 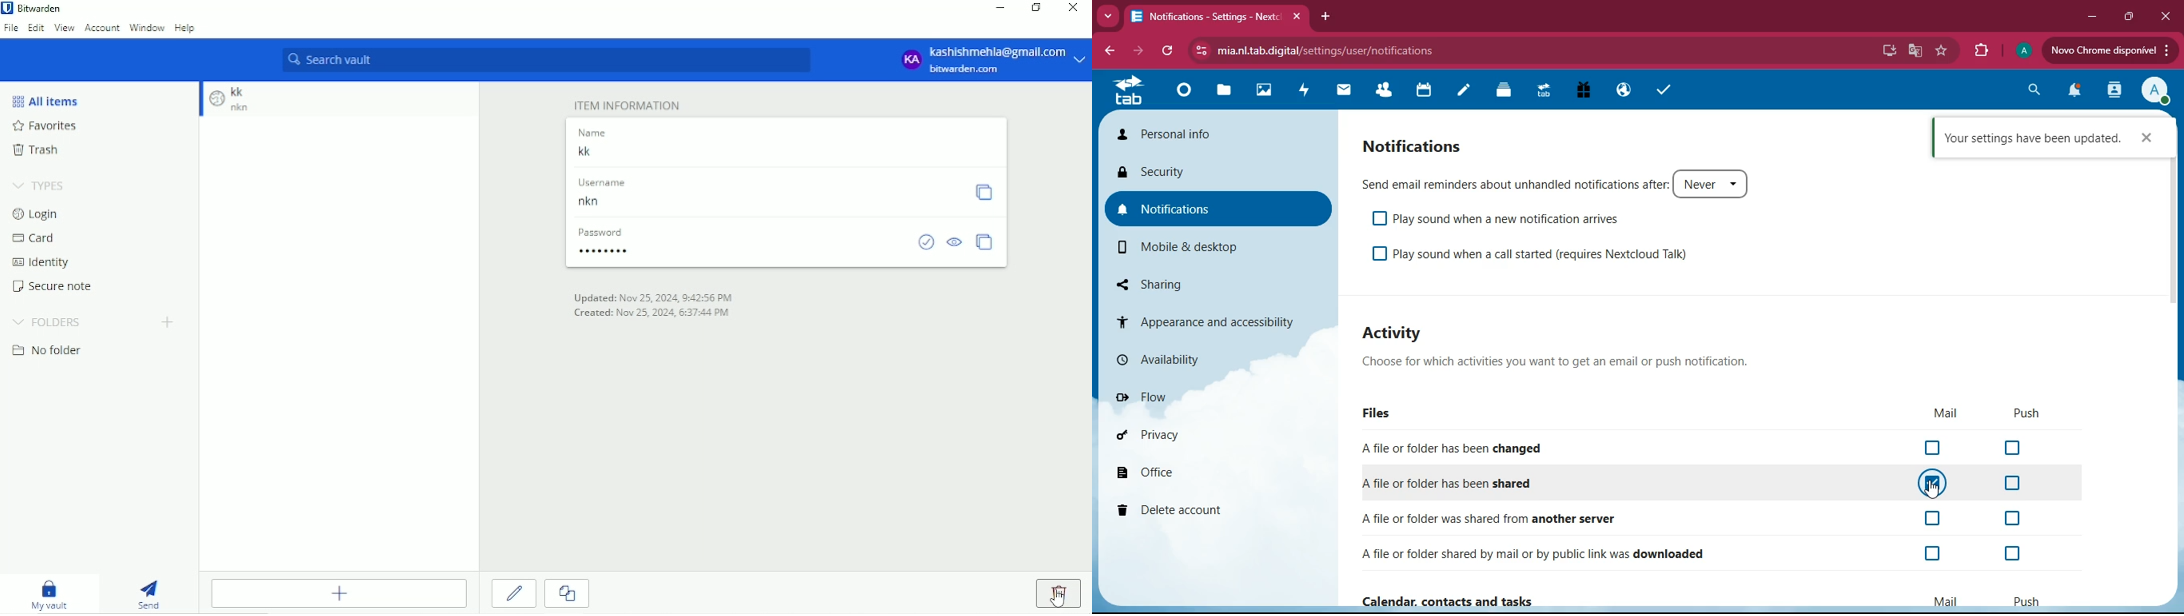 What do you see at coordinates (1217, 18) in the screenshot?
I see `tab` at bounding box center [1217, 18].